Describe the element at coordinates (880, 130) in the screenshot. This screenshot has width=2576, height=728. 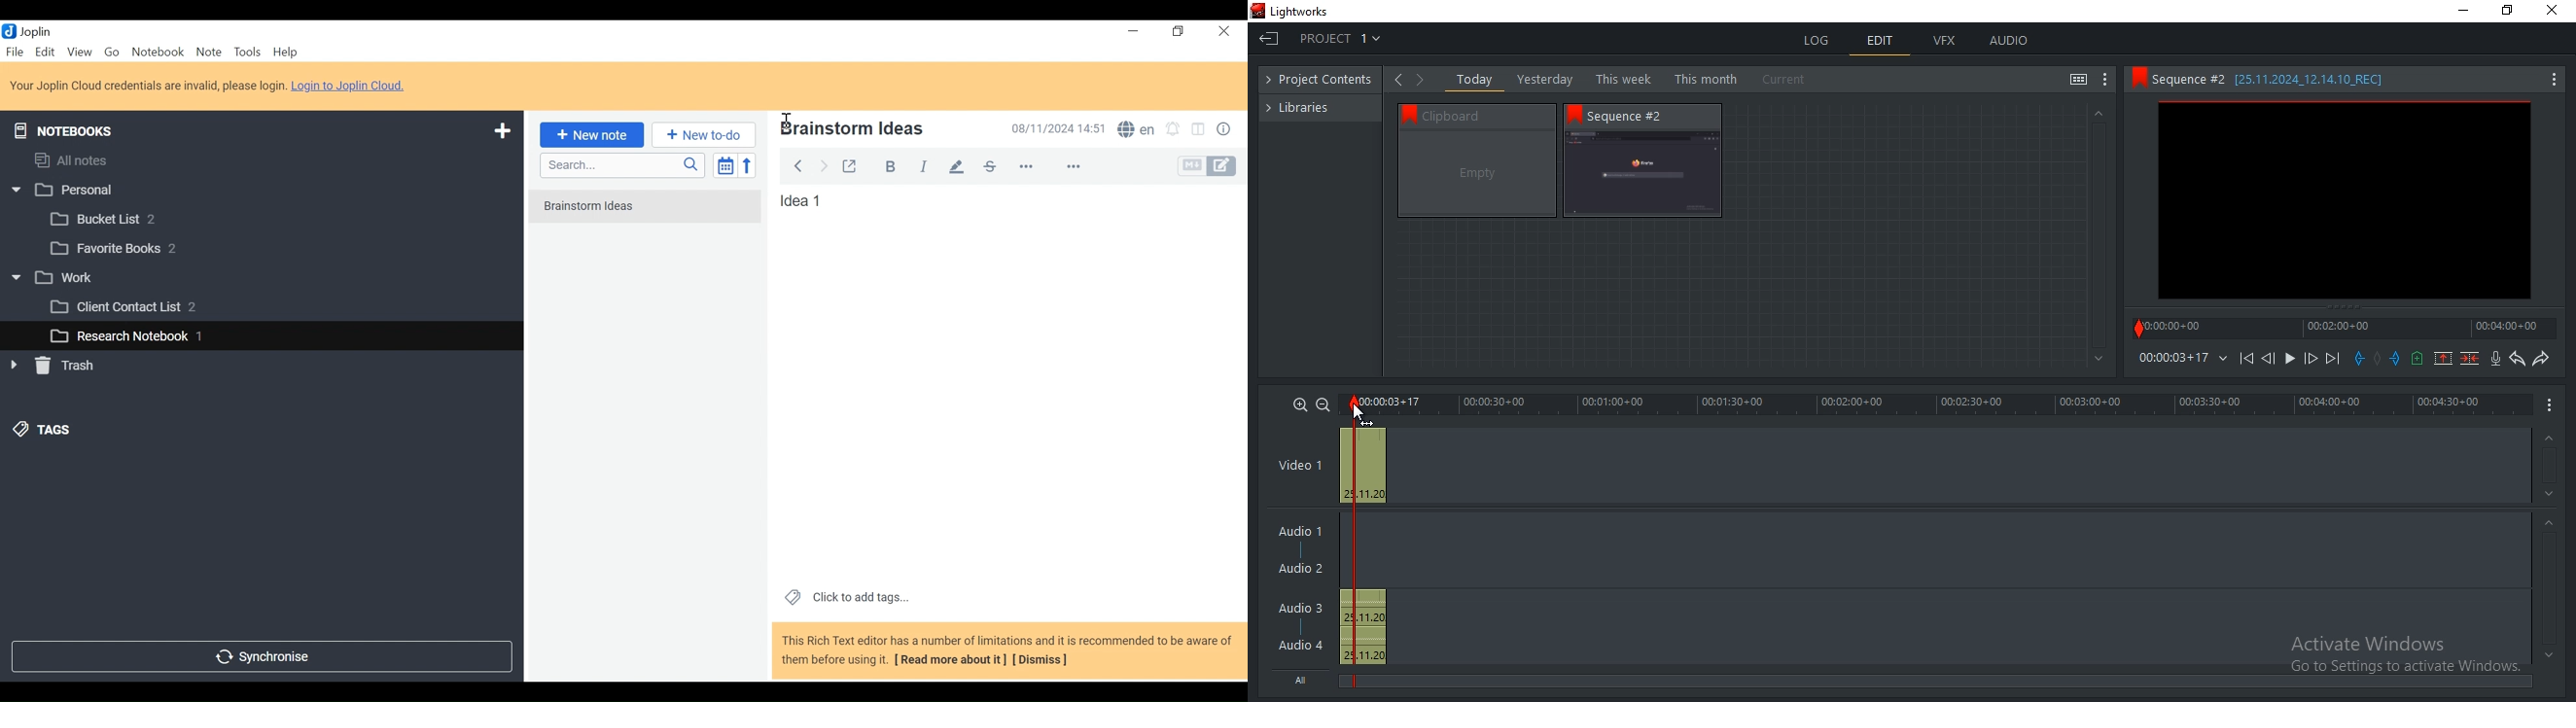
I see `Note Name` at that location.